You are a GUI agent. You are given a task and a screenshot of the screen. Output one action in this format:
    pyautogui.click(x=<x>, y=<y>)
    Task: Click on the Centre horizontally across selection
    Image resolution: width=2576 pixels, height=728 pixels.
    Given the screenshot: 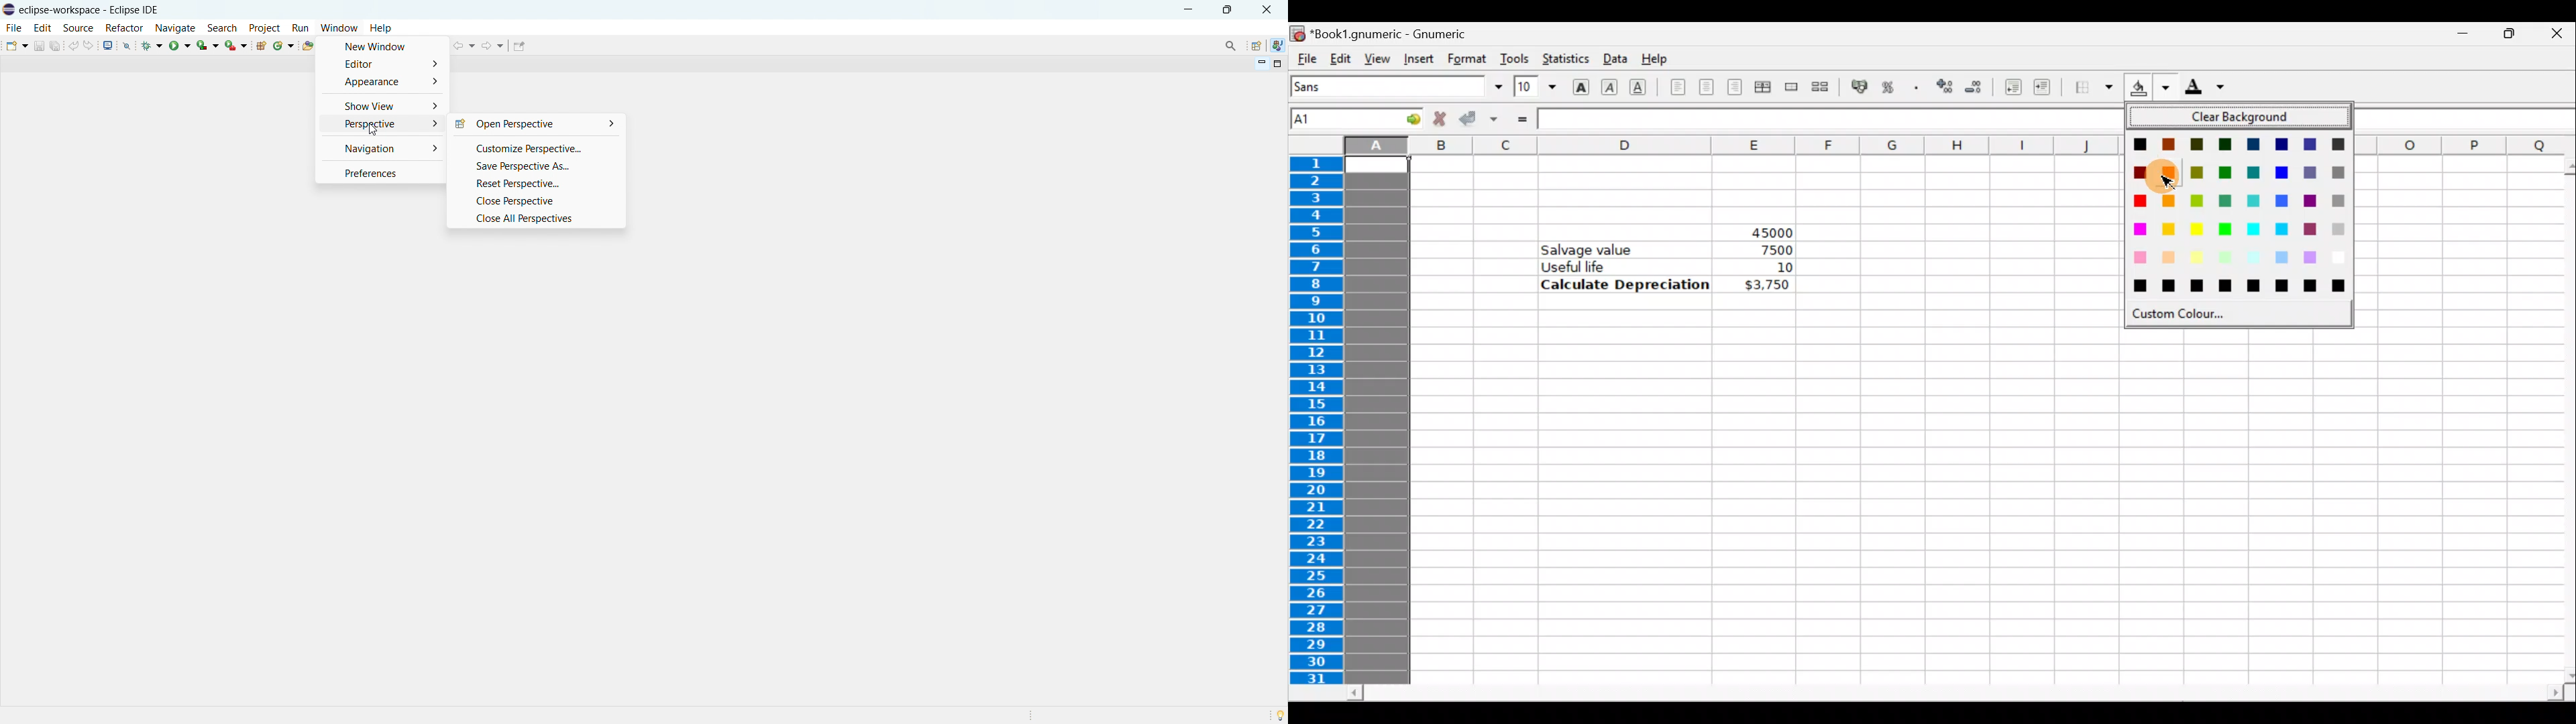 What is the action you would take?
    pyautogui.click(x=1762, y=89)
    